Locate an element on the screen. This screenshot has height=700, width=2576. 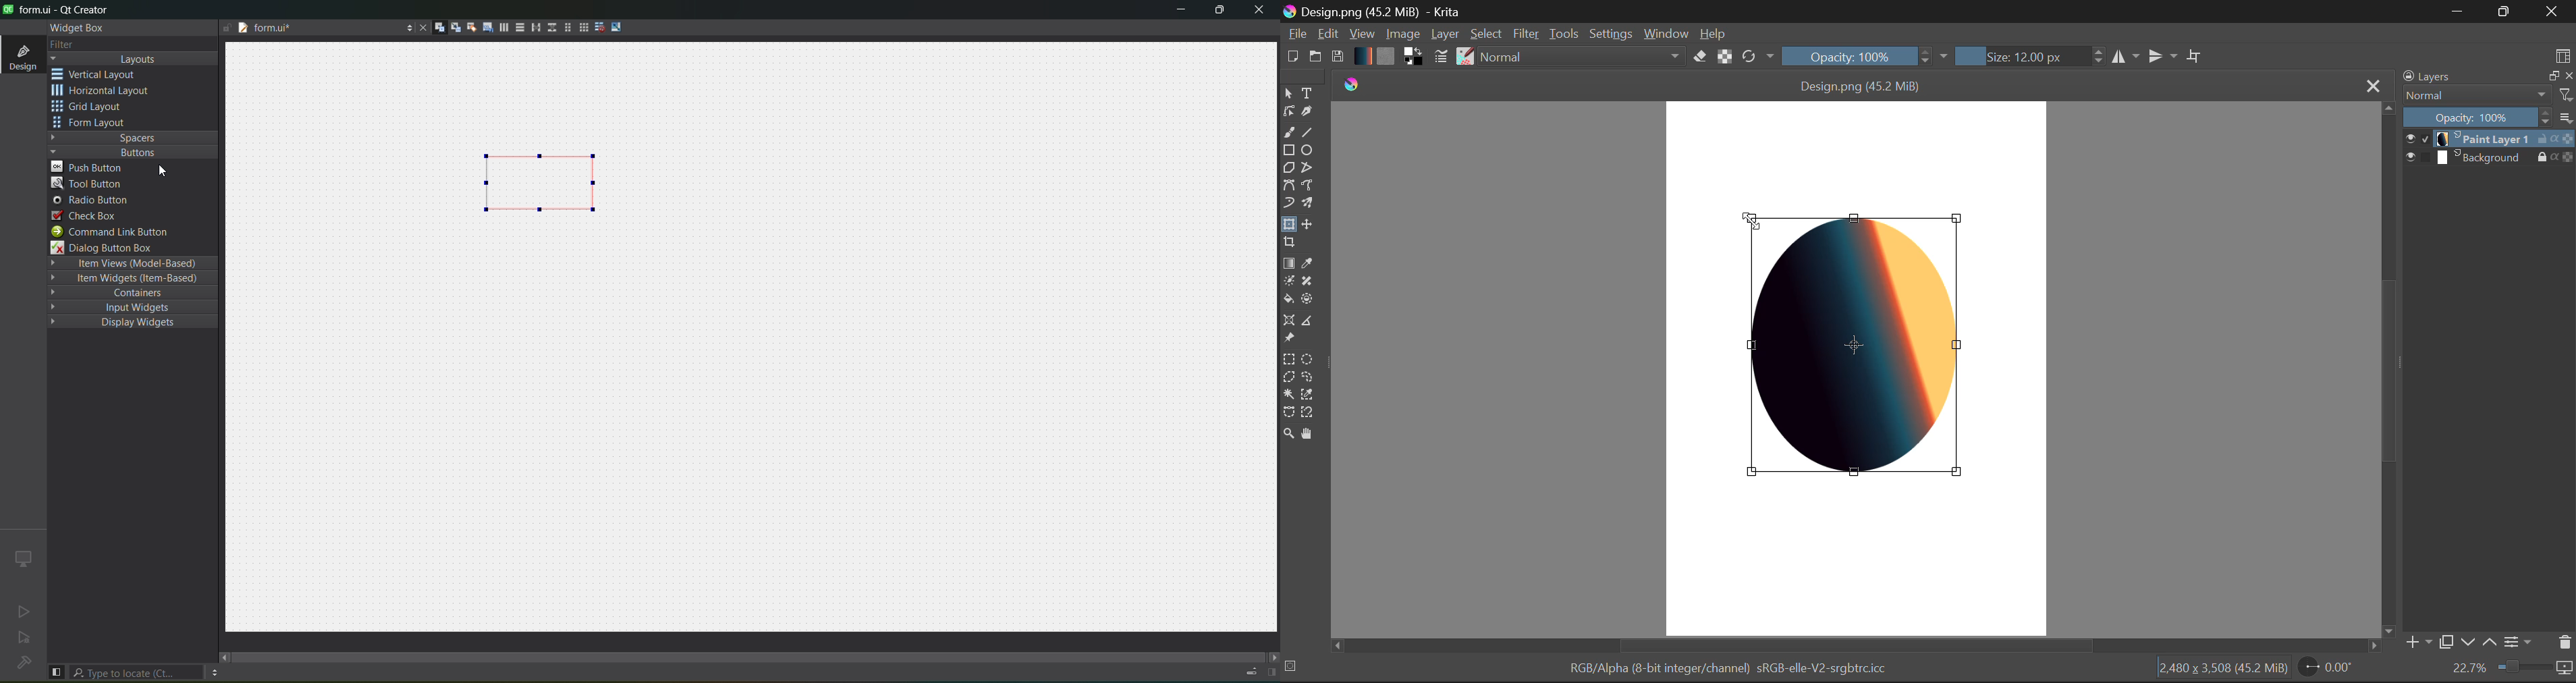
Crop is located at coordinates (1289, 244).